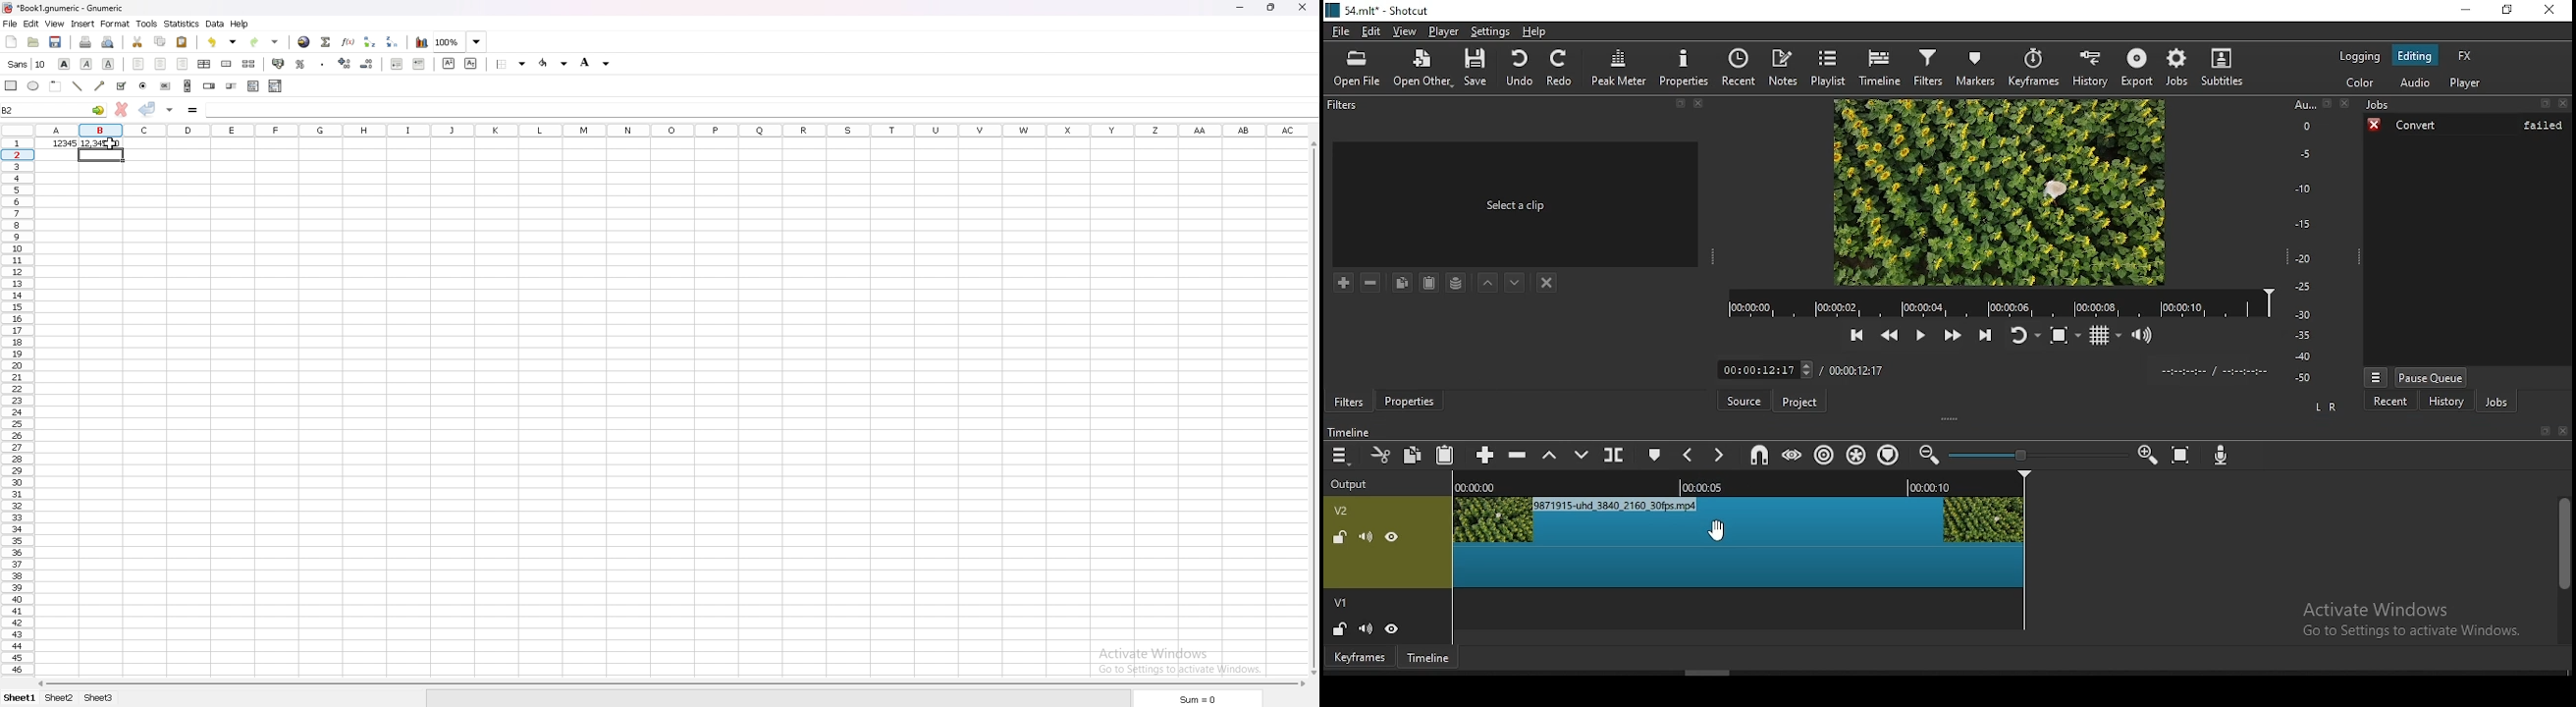 The image size is (2576, 728). What do you see at coordinates (276, 86) in the screenshot?
I see `combo box` at bounding box center [276, 86].